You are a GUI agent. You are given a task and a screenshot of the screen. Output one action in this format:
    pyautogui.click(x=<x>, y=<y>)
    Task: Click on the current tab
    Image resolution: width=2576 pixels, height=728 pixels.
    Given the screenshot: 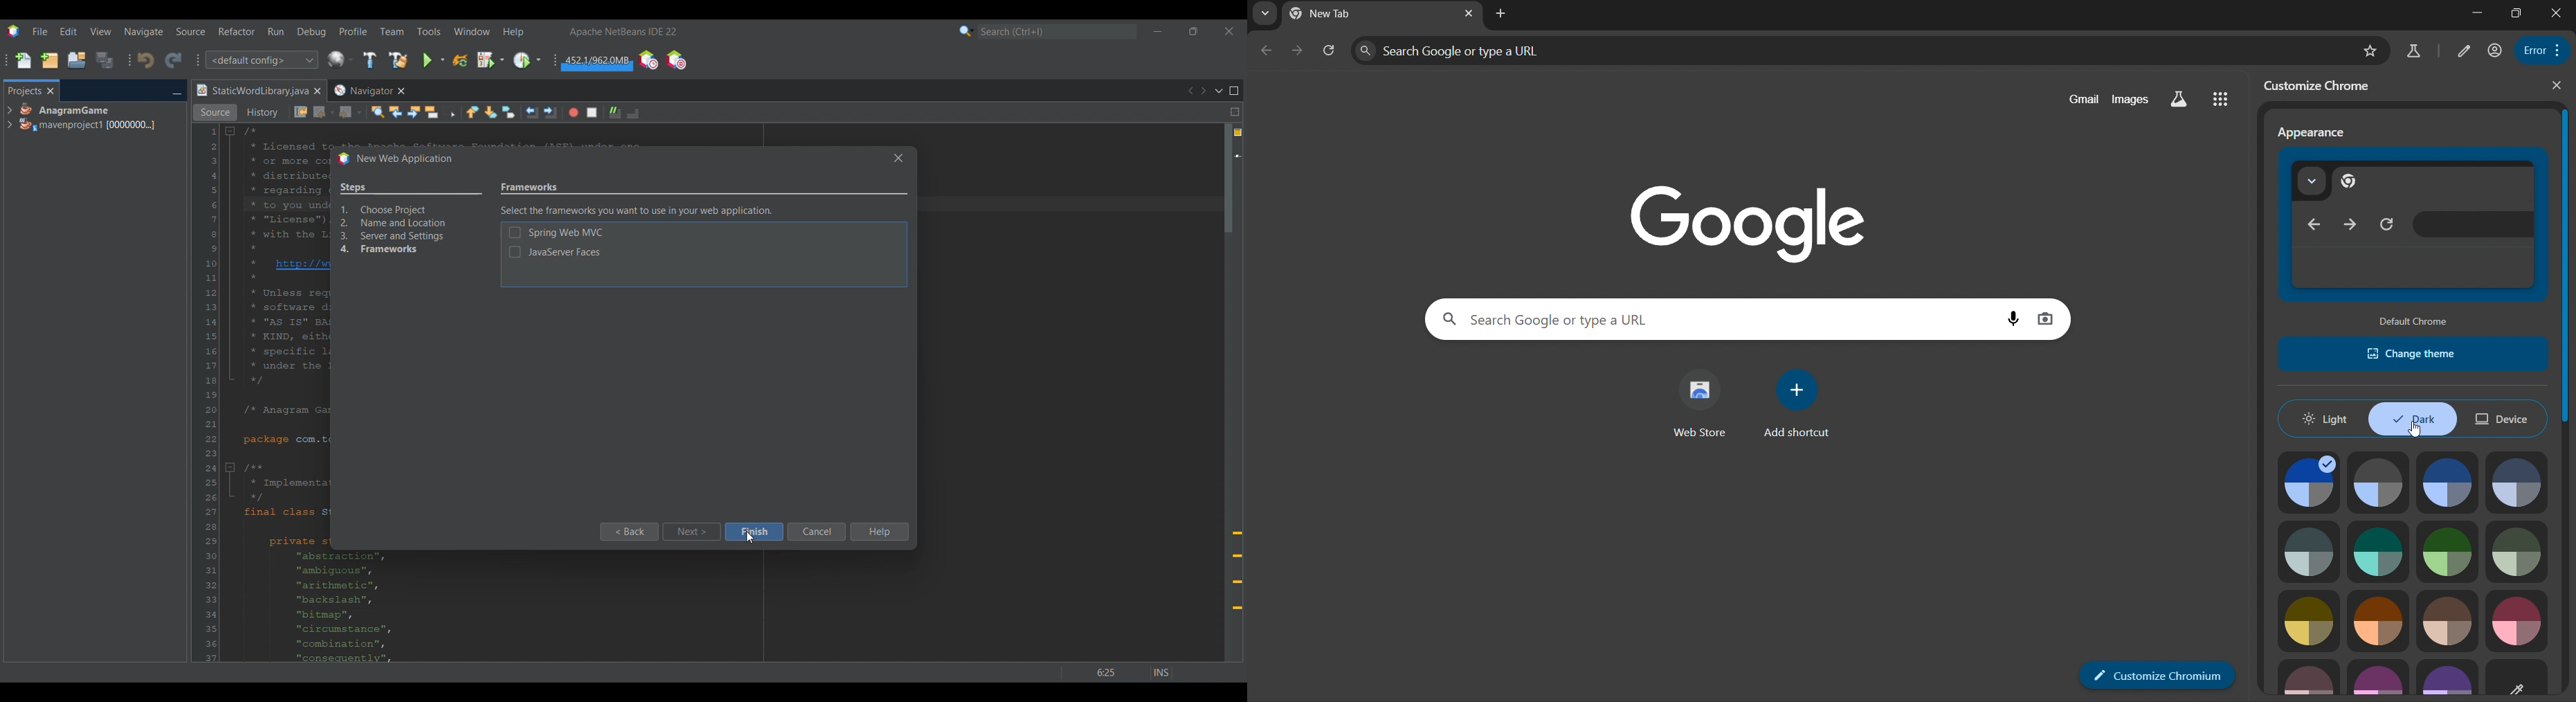 What is the action you would take?
    pyautogui.click(x=1325, y=12)
    